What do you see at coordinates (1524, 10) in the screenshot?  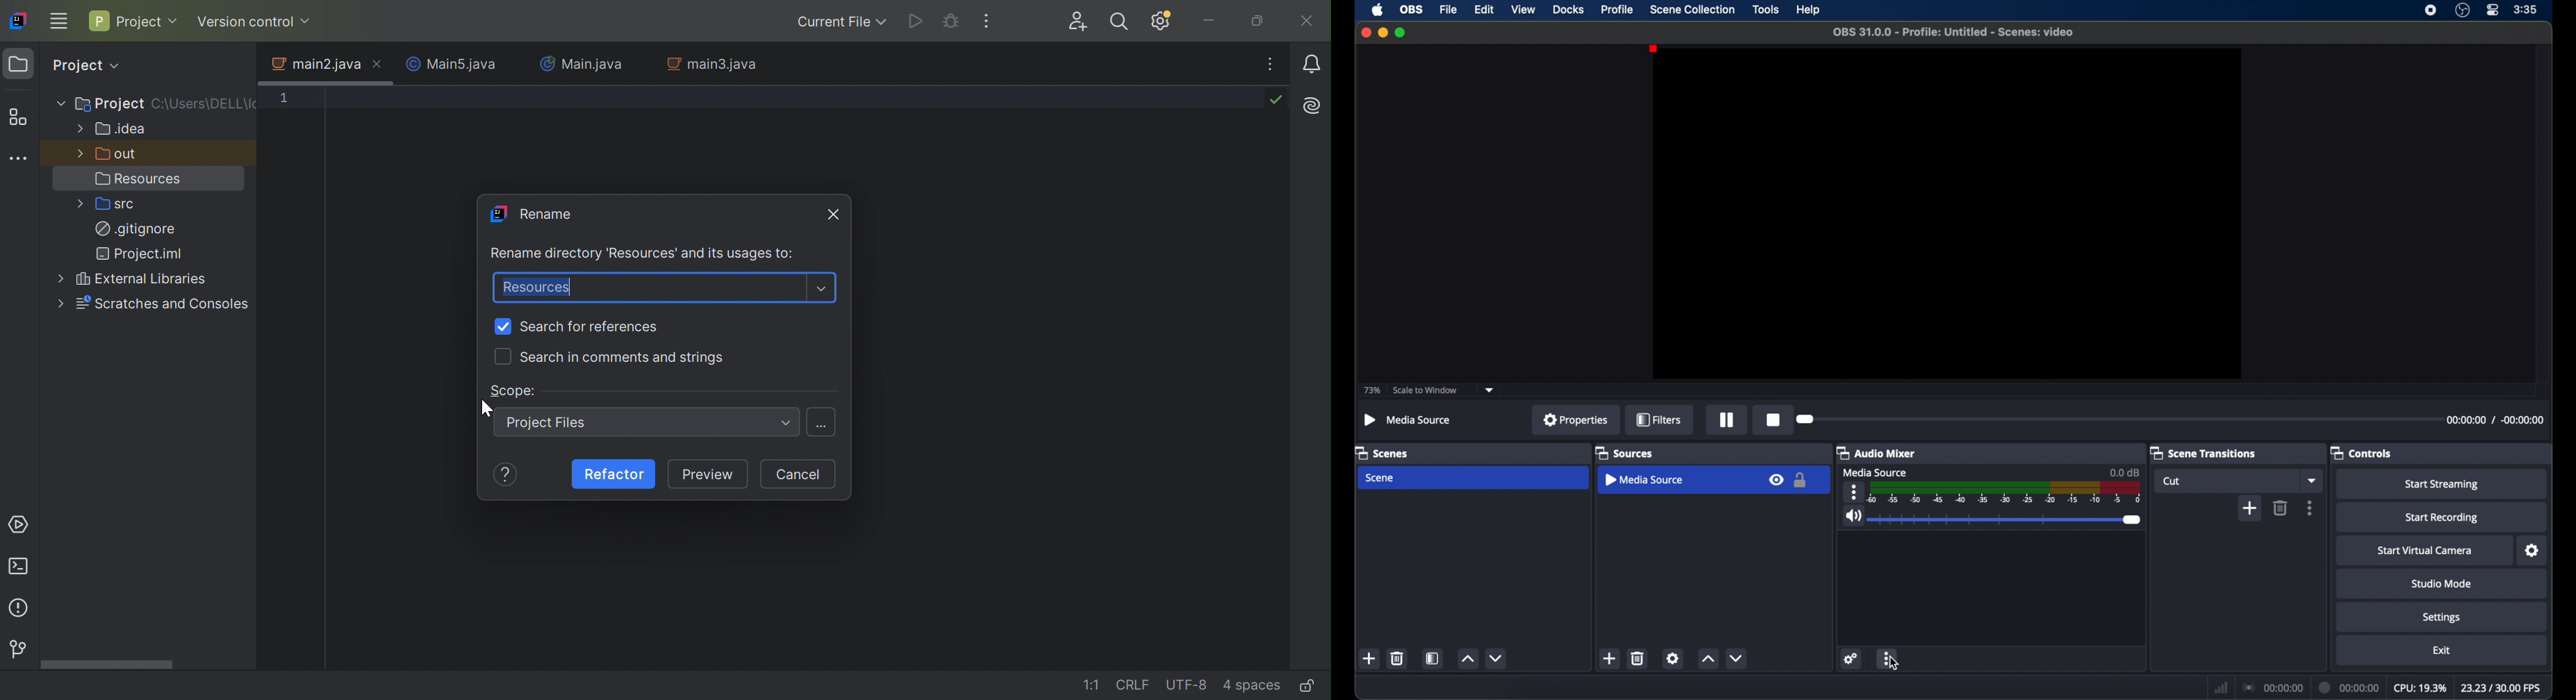 I see `view` at bounding box center [1524, 10].